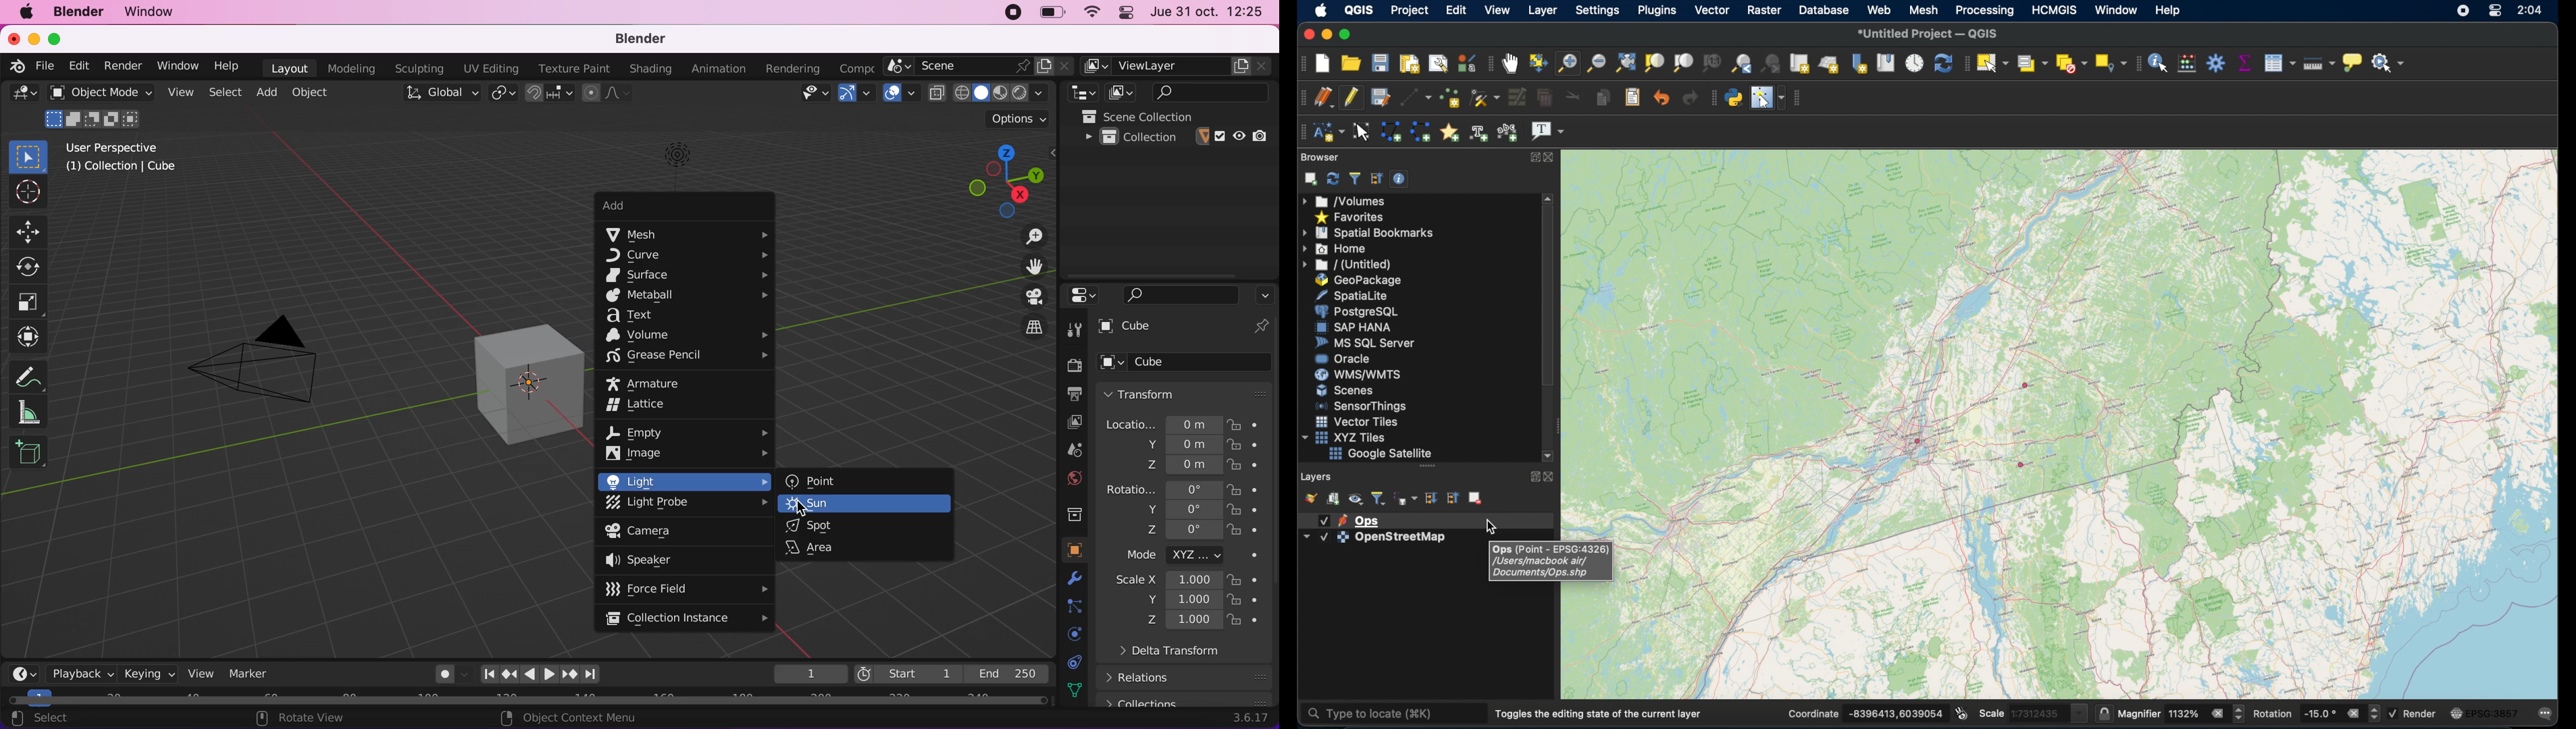 This screenshot has width=2576, height=756. Describe the element at coordinates (1081, 92) in the screenshot. I see `editor type` at that location.